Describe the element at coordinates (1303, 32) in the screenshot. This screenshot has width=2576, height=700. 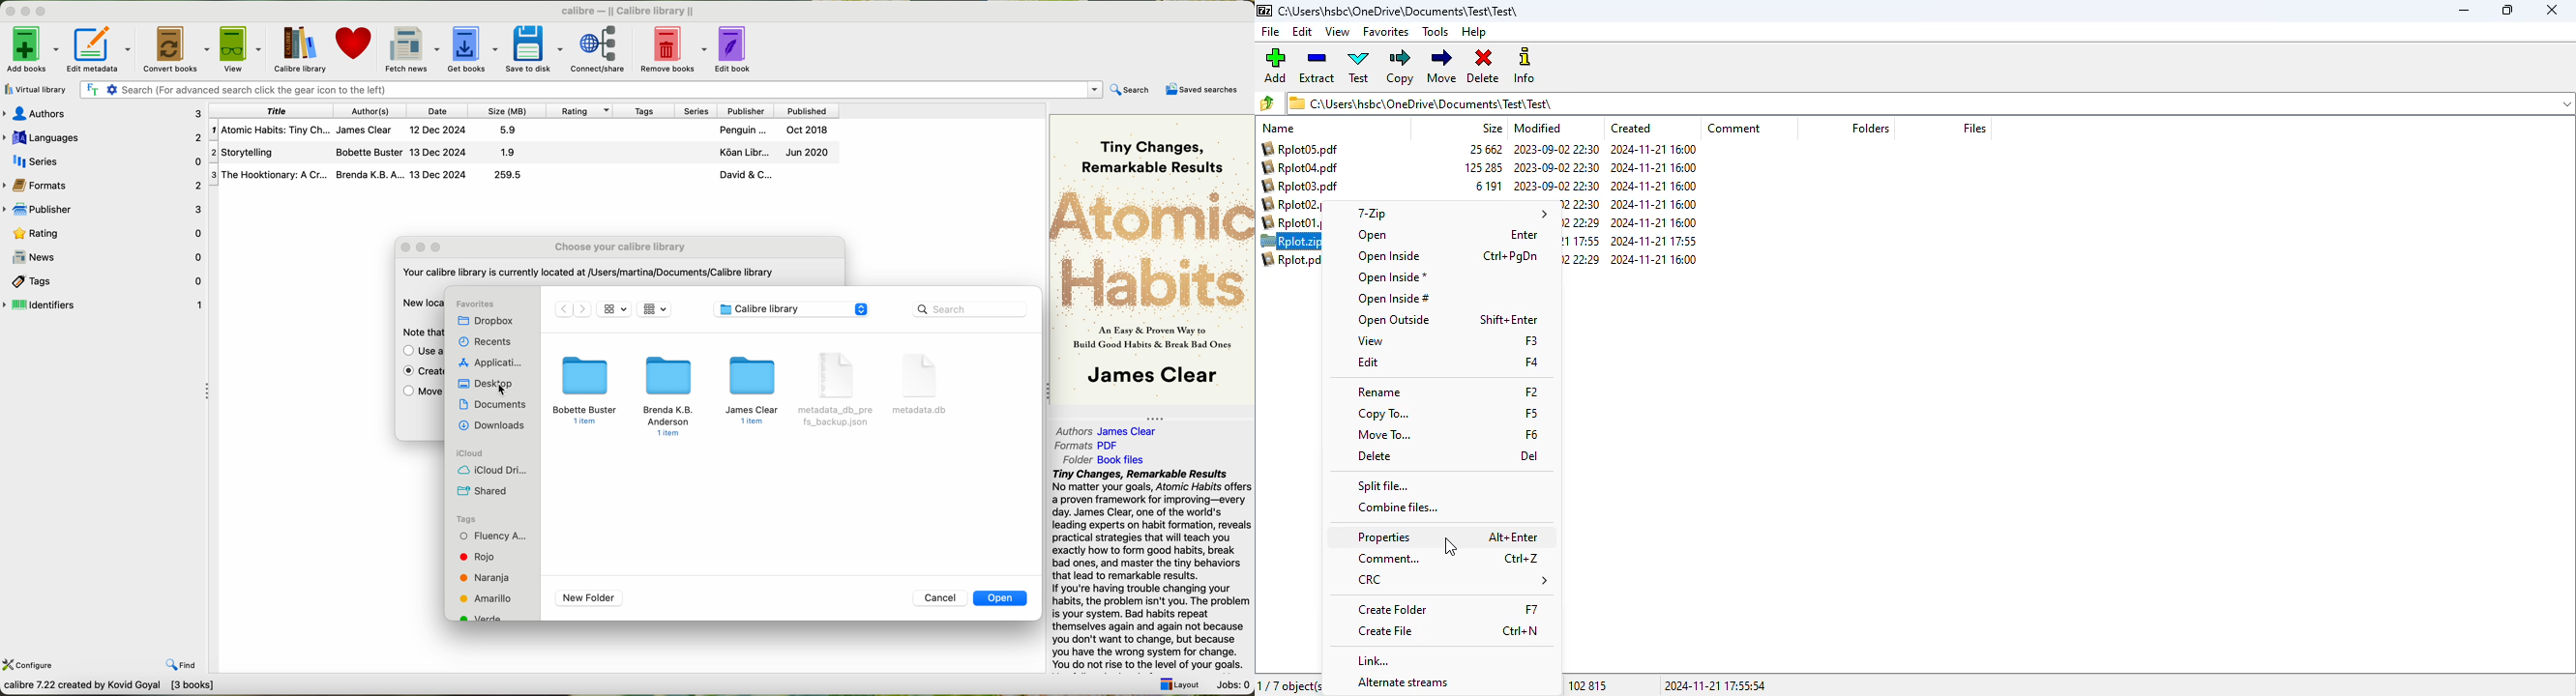
I see `edit` at that location.